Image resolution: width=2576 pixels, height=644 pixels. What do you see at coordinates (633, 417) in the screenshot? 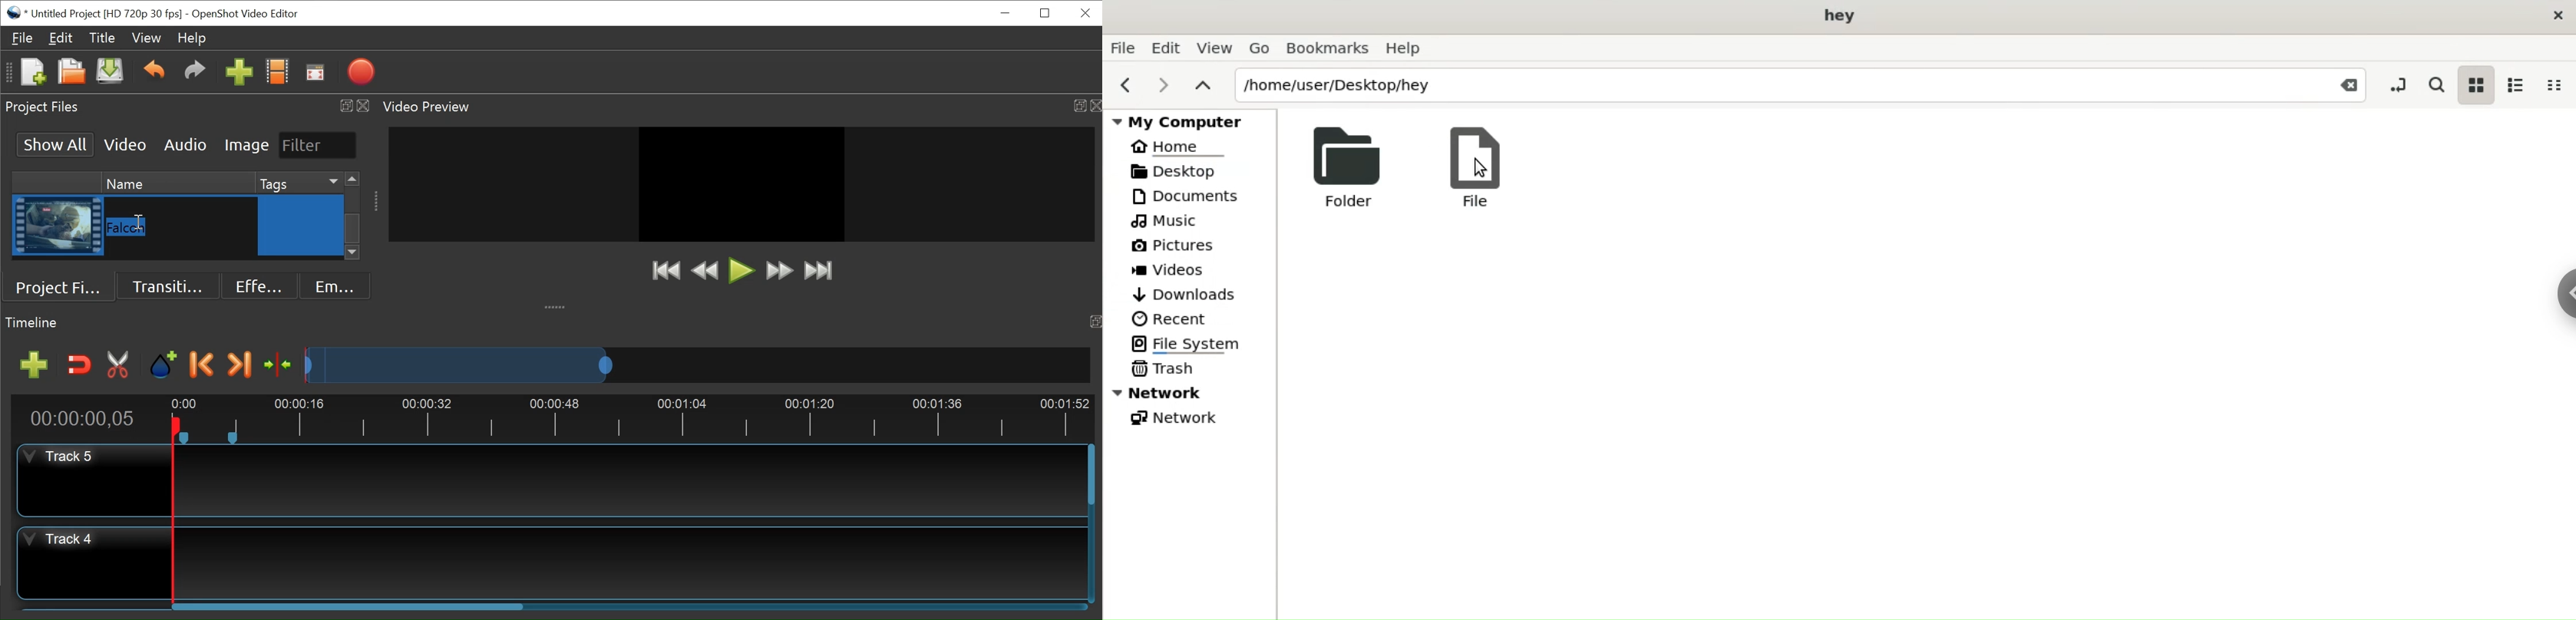
I see `Timeline` at bounding box center [633, 417].